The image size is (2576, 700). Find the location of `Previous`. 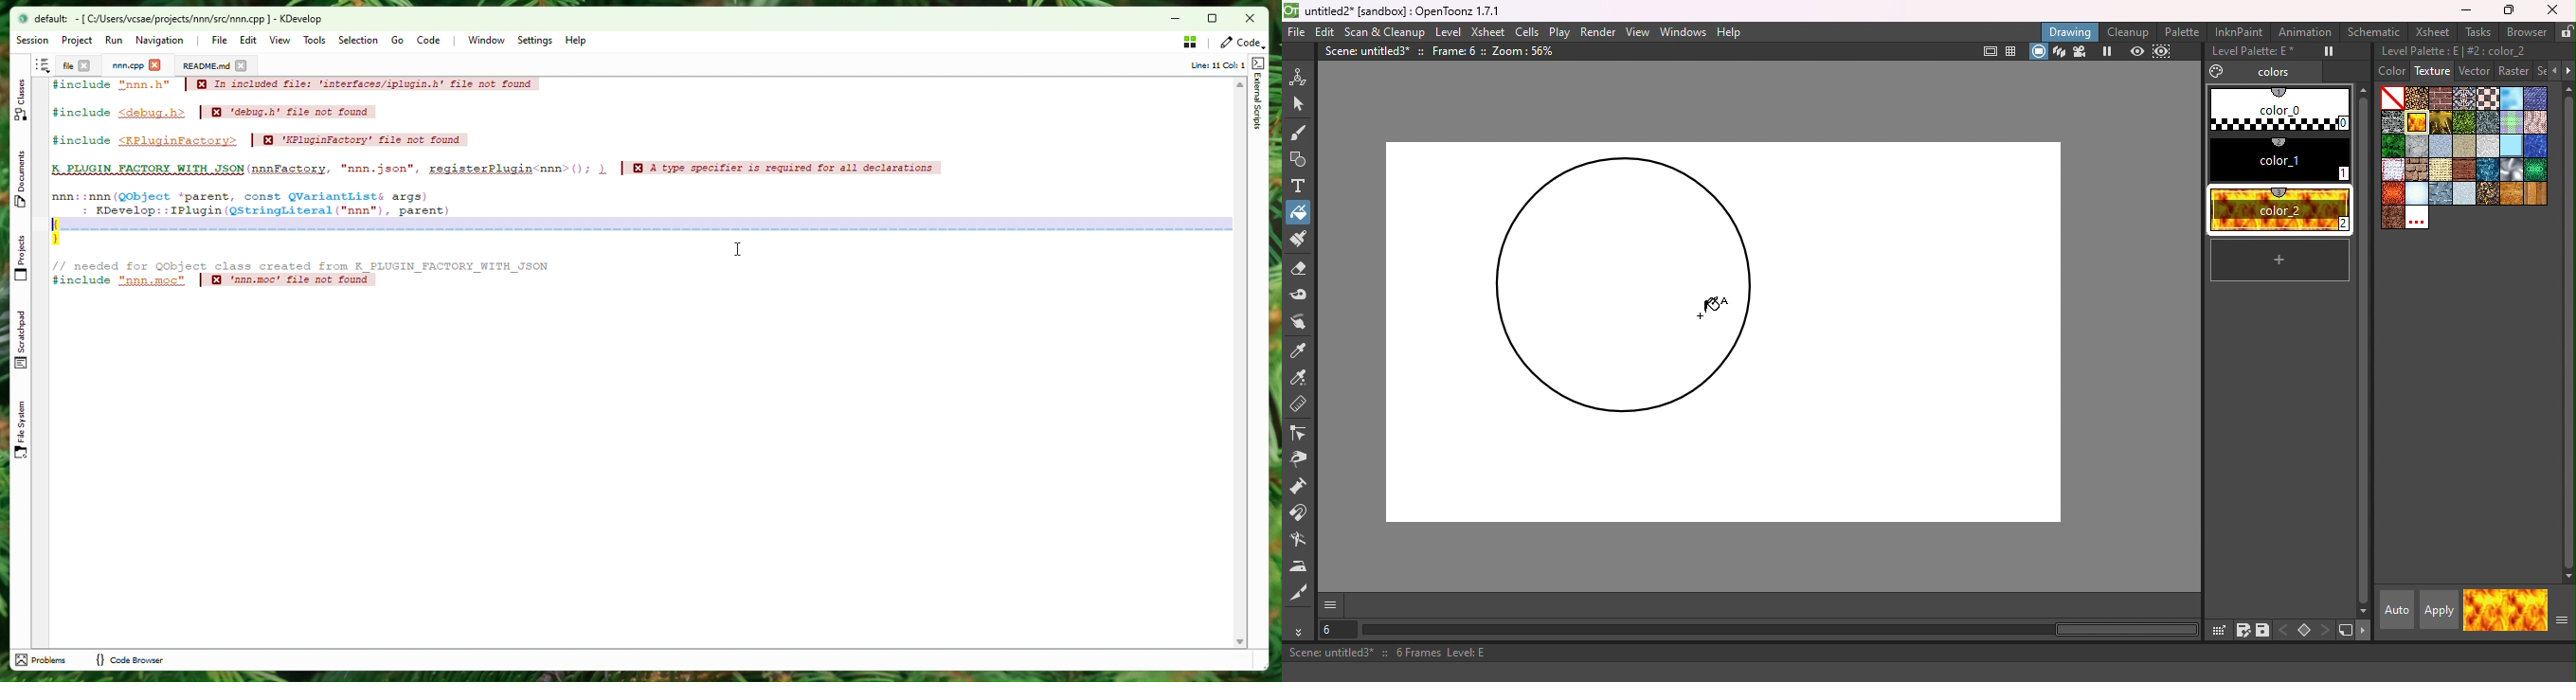

Previous is located at coordinates (2550, 70).